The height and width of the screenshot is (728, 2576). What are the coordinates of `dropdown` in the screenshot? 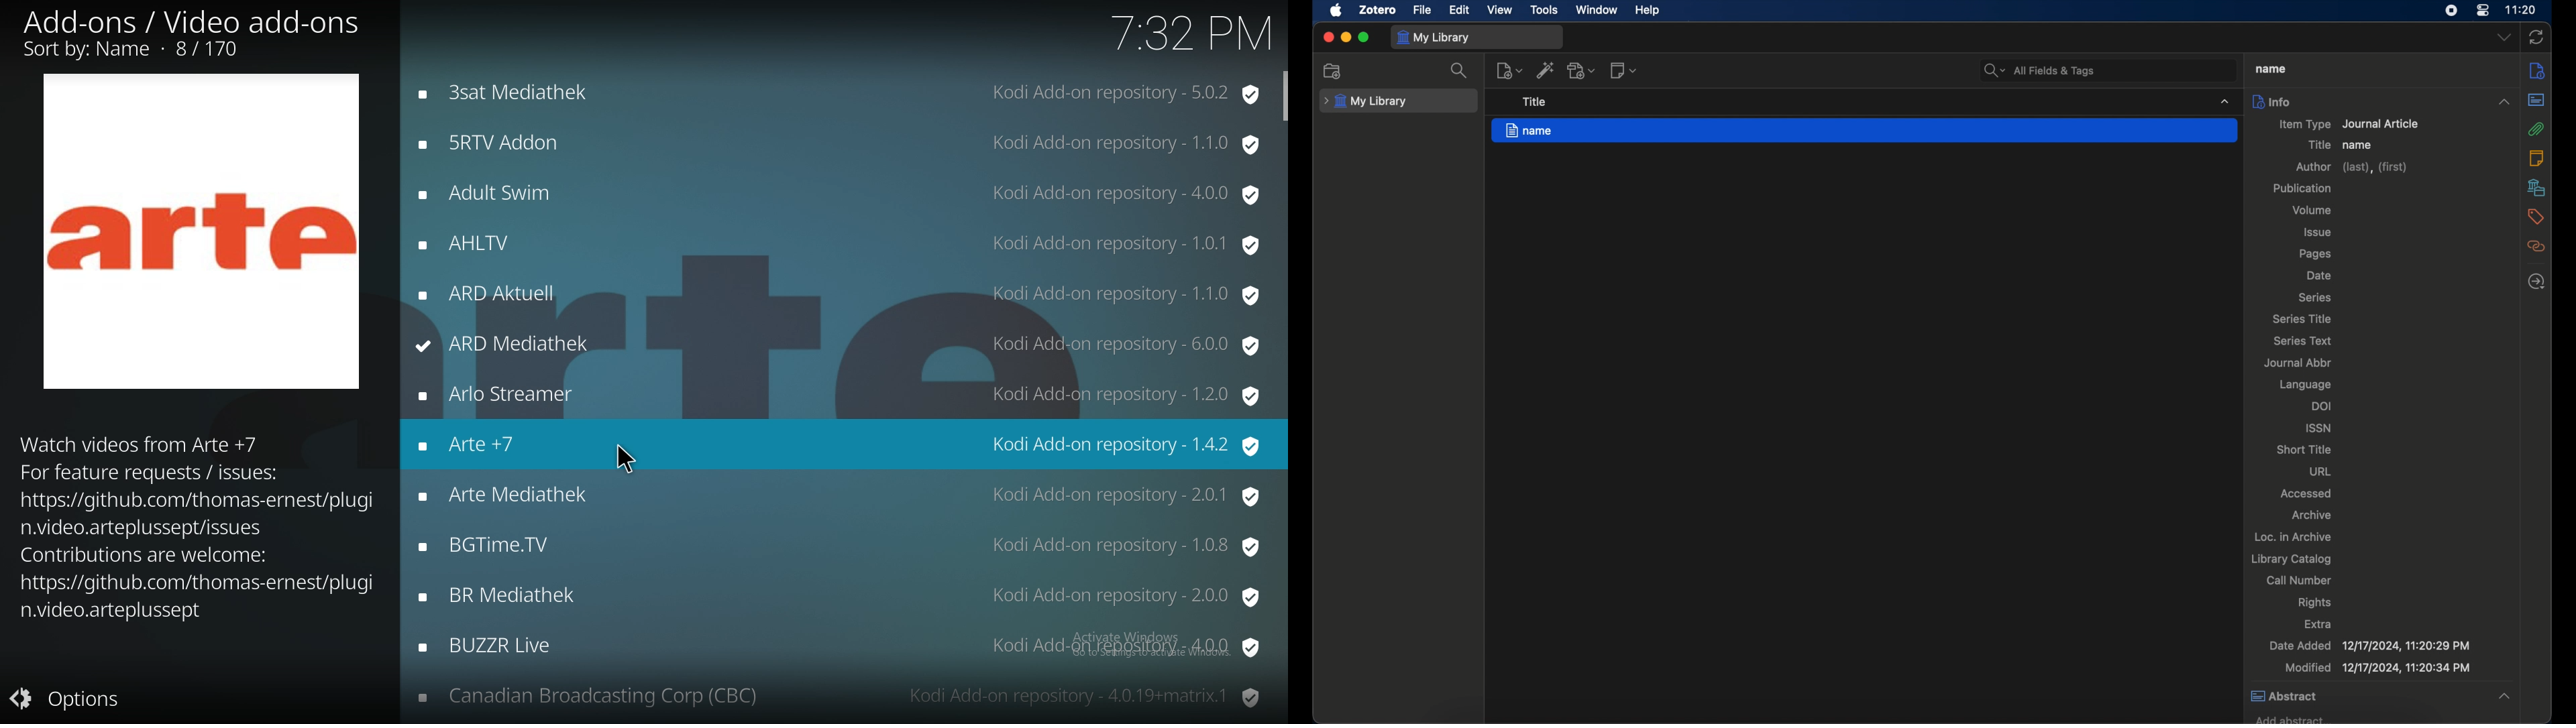 It's located at (2224, 101).